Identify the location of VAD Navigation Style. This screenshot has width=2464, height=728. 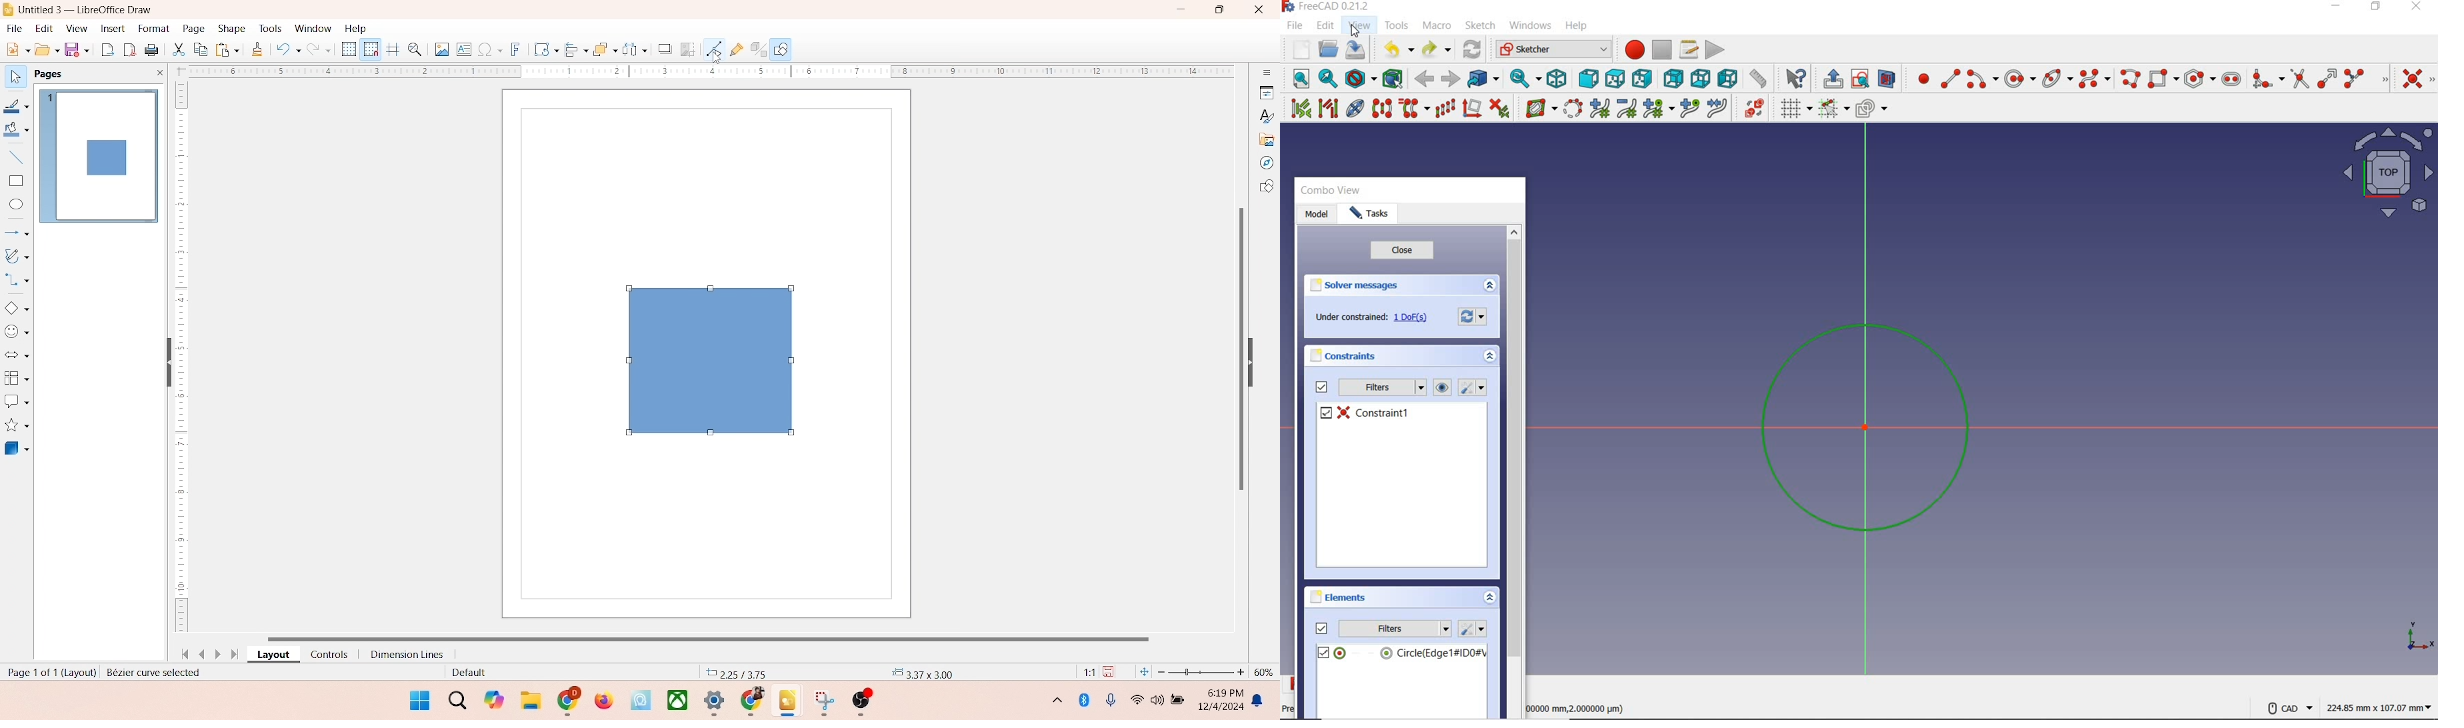
(2289, 709).